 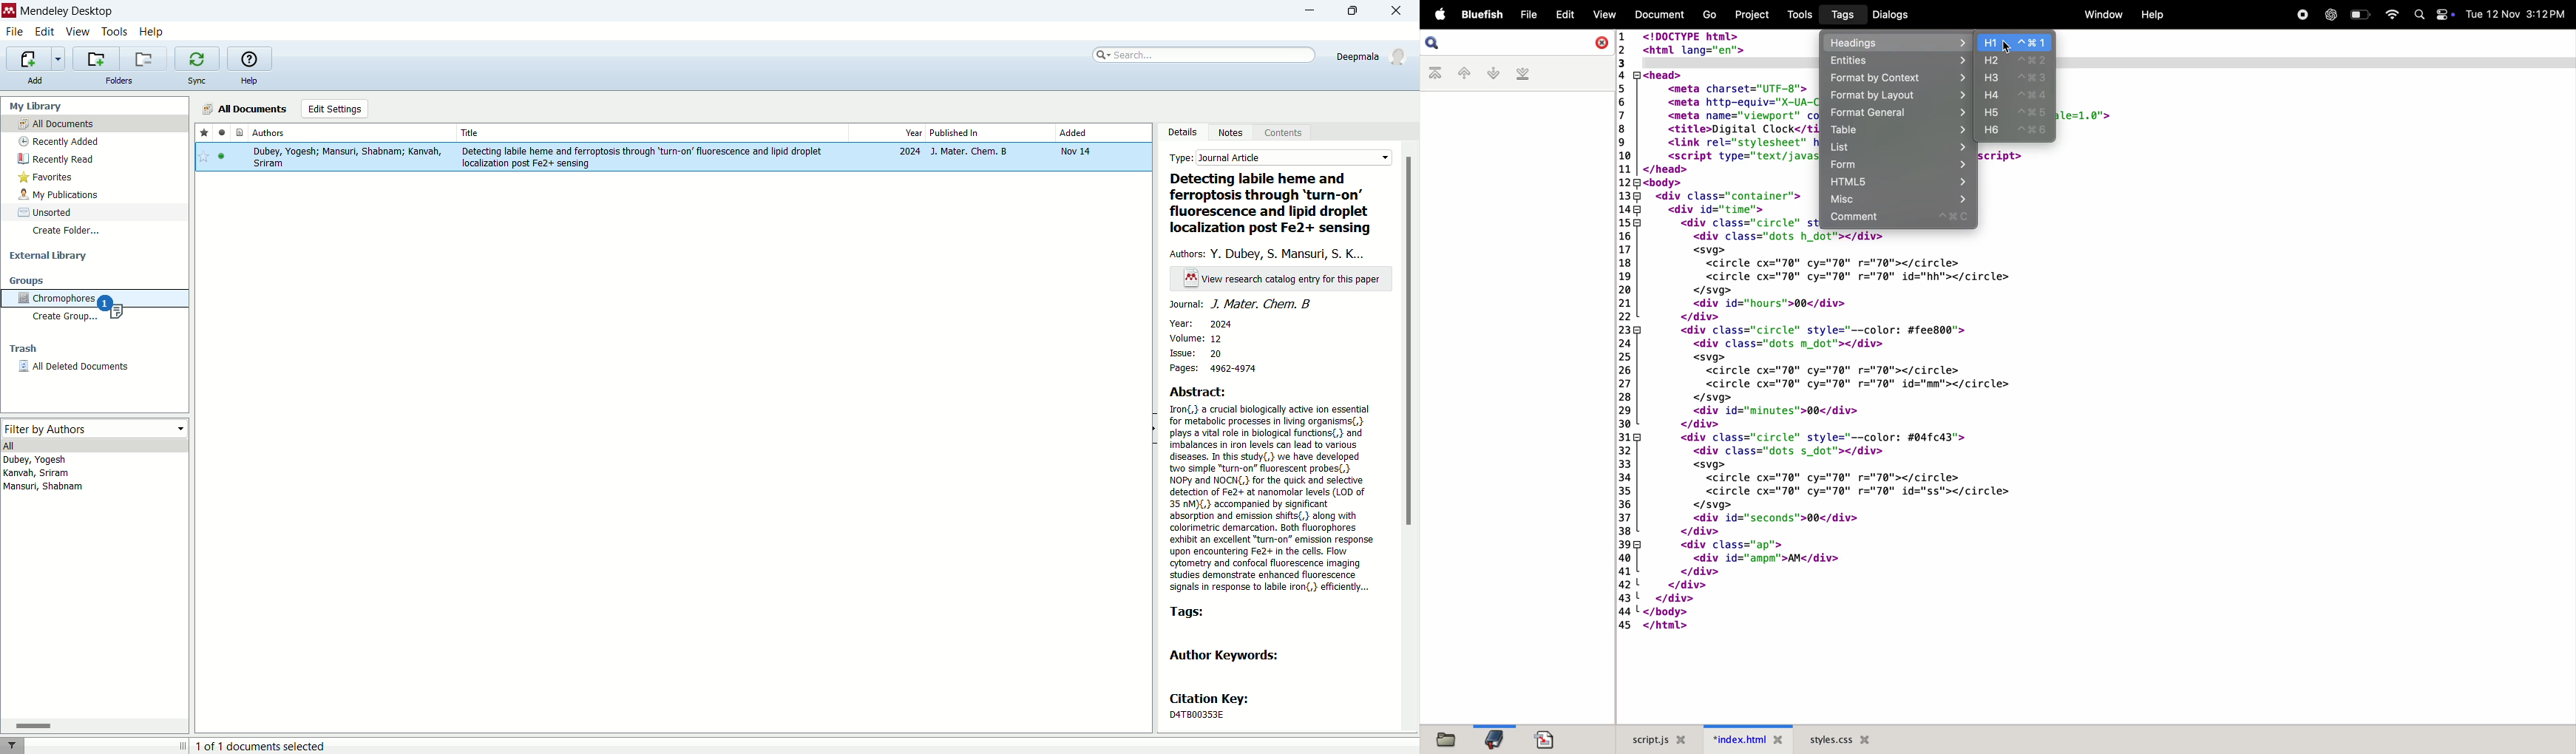 What do you see at coordinates (2433, 15) in the screenshot?
I see `apple widgets` at bounding box center [2433, 15].